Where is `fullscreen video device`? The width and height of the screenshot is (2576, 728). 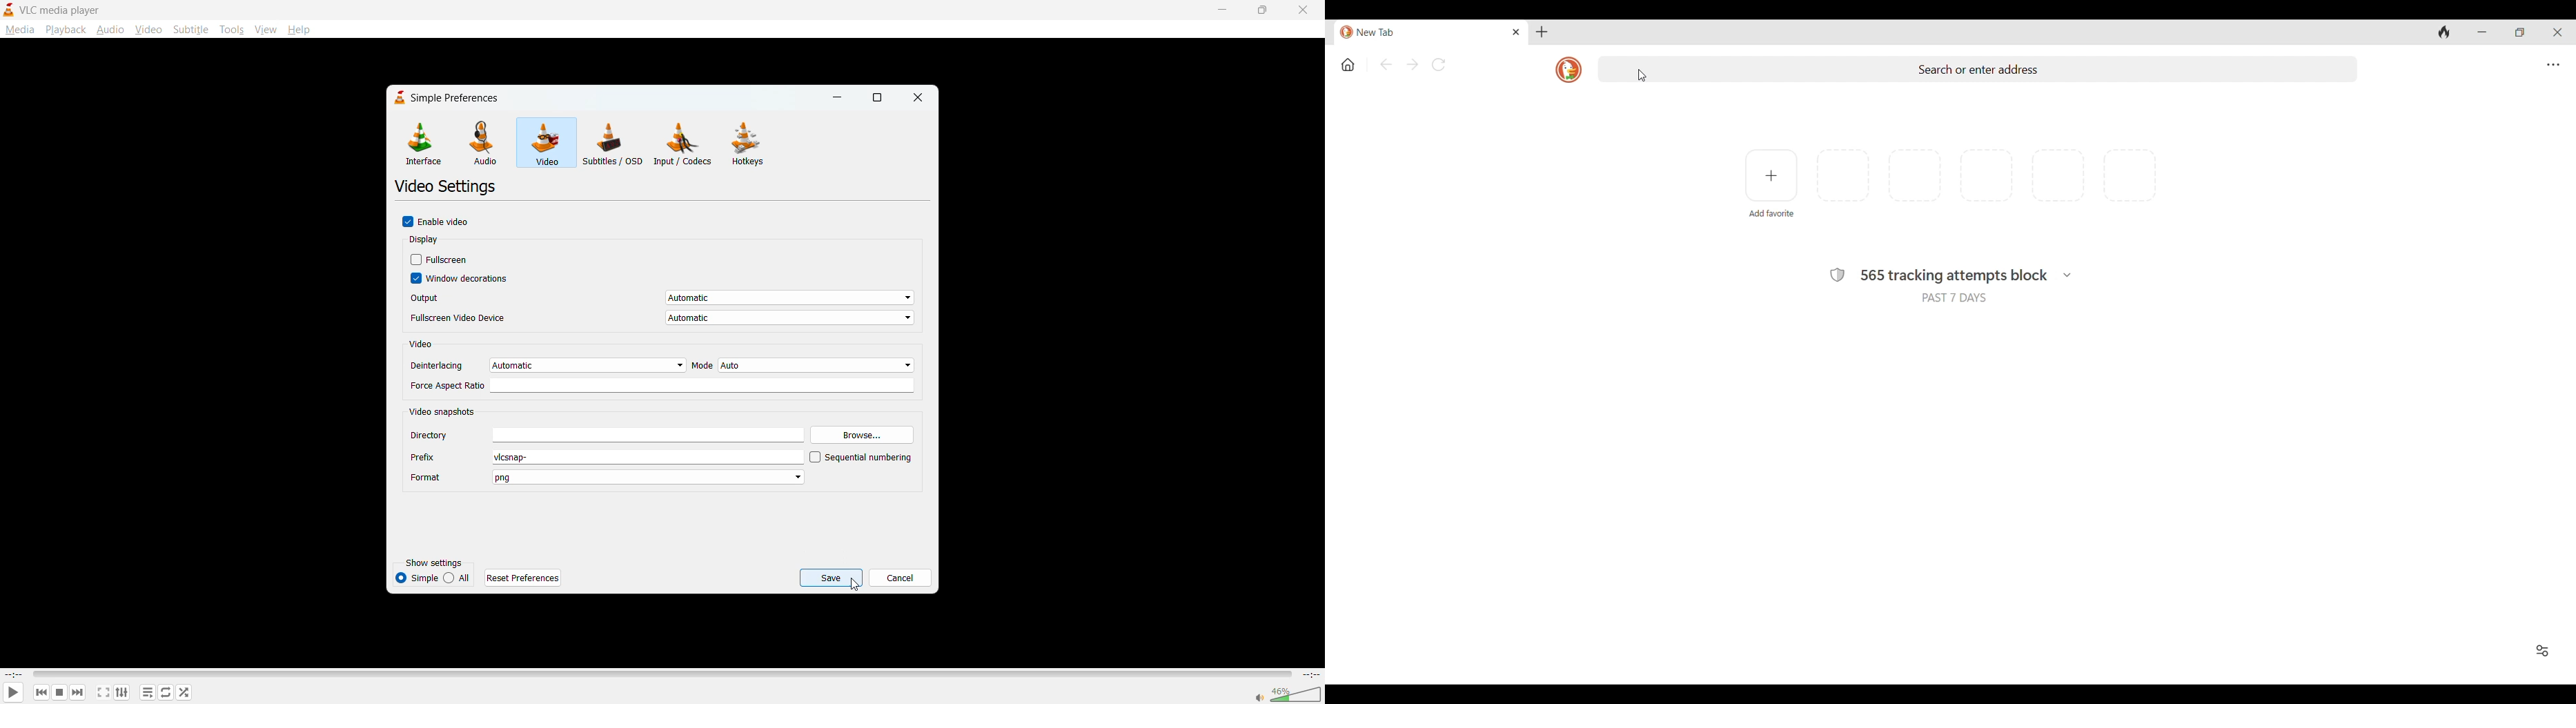
fullscreen video device is located at coordinates (661, 319).